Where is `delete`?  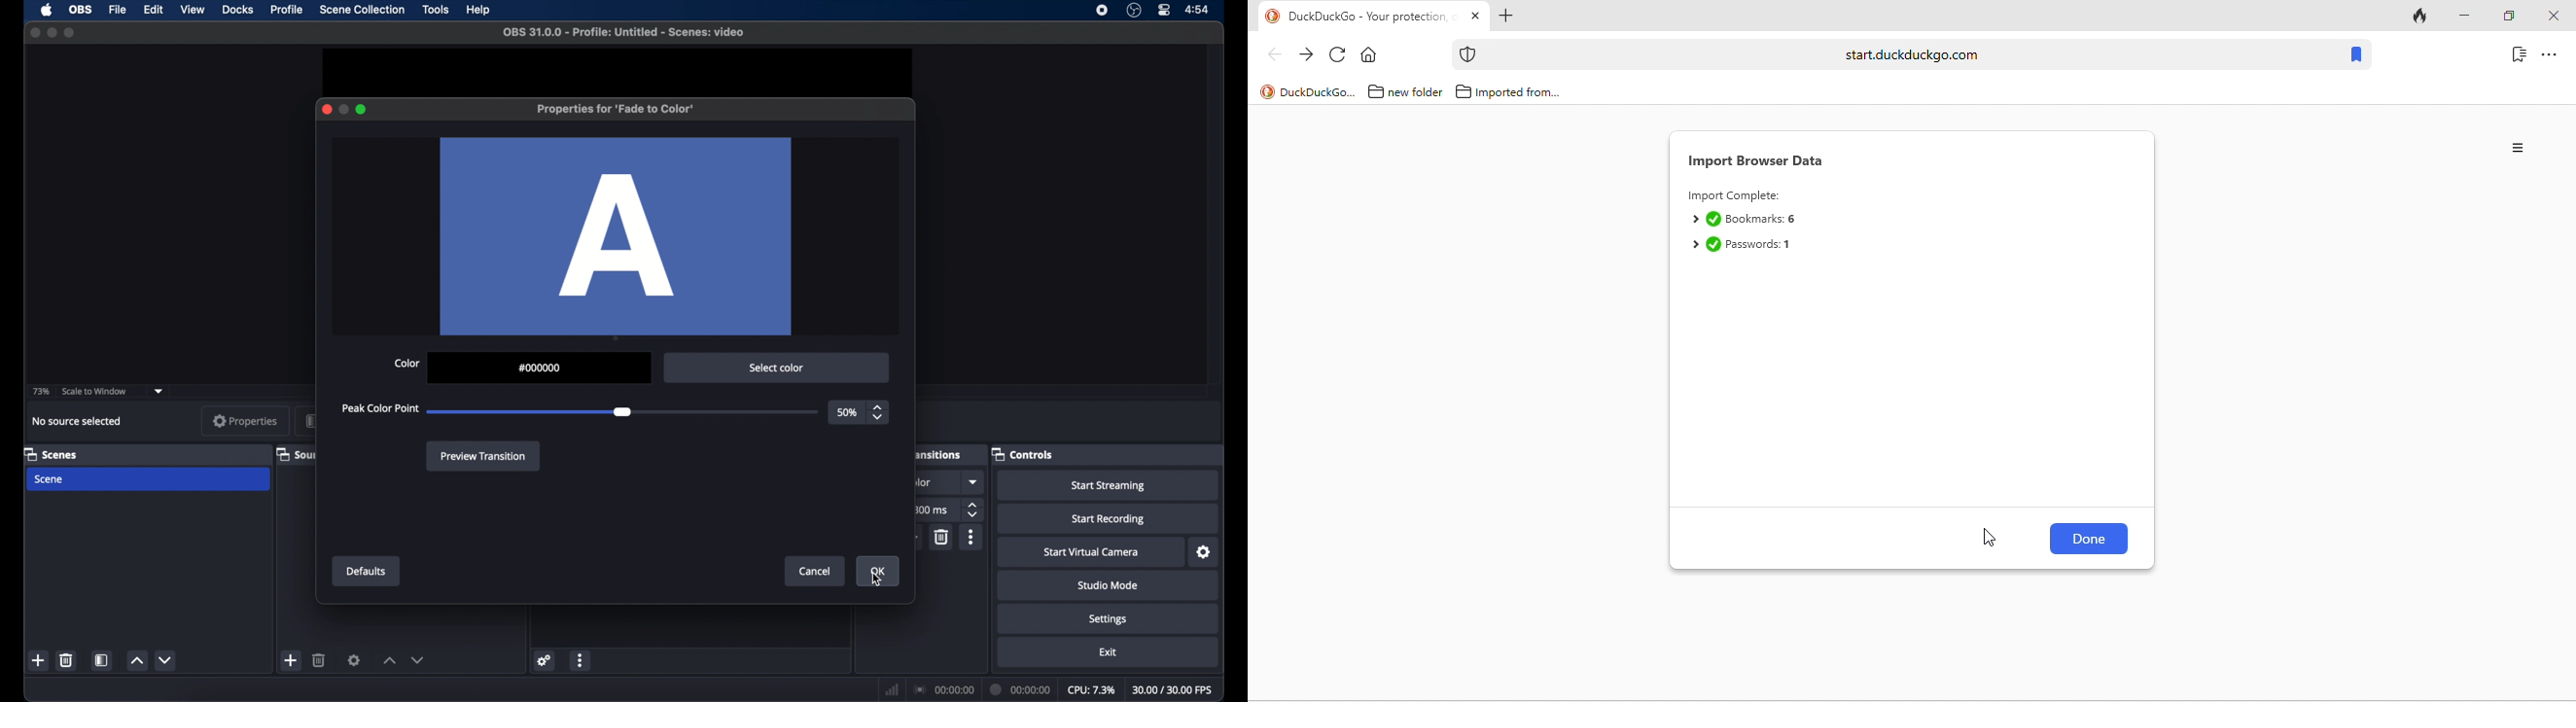 delete is located at coordinates (319, 660).